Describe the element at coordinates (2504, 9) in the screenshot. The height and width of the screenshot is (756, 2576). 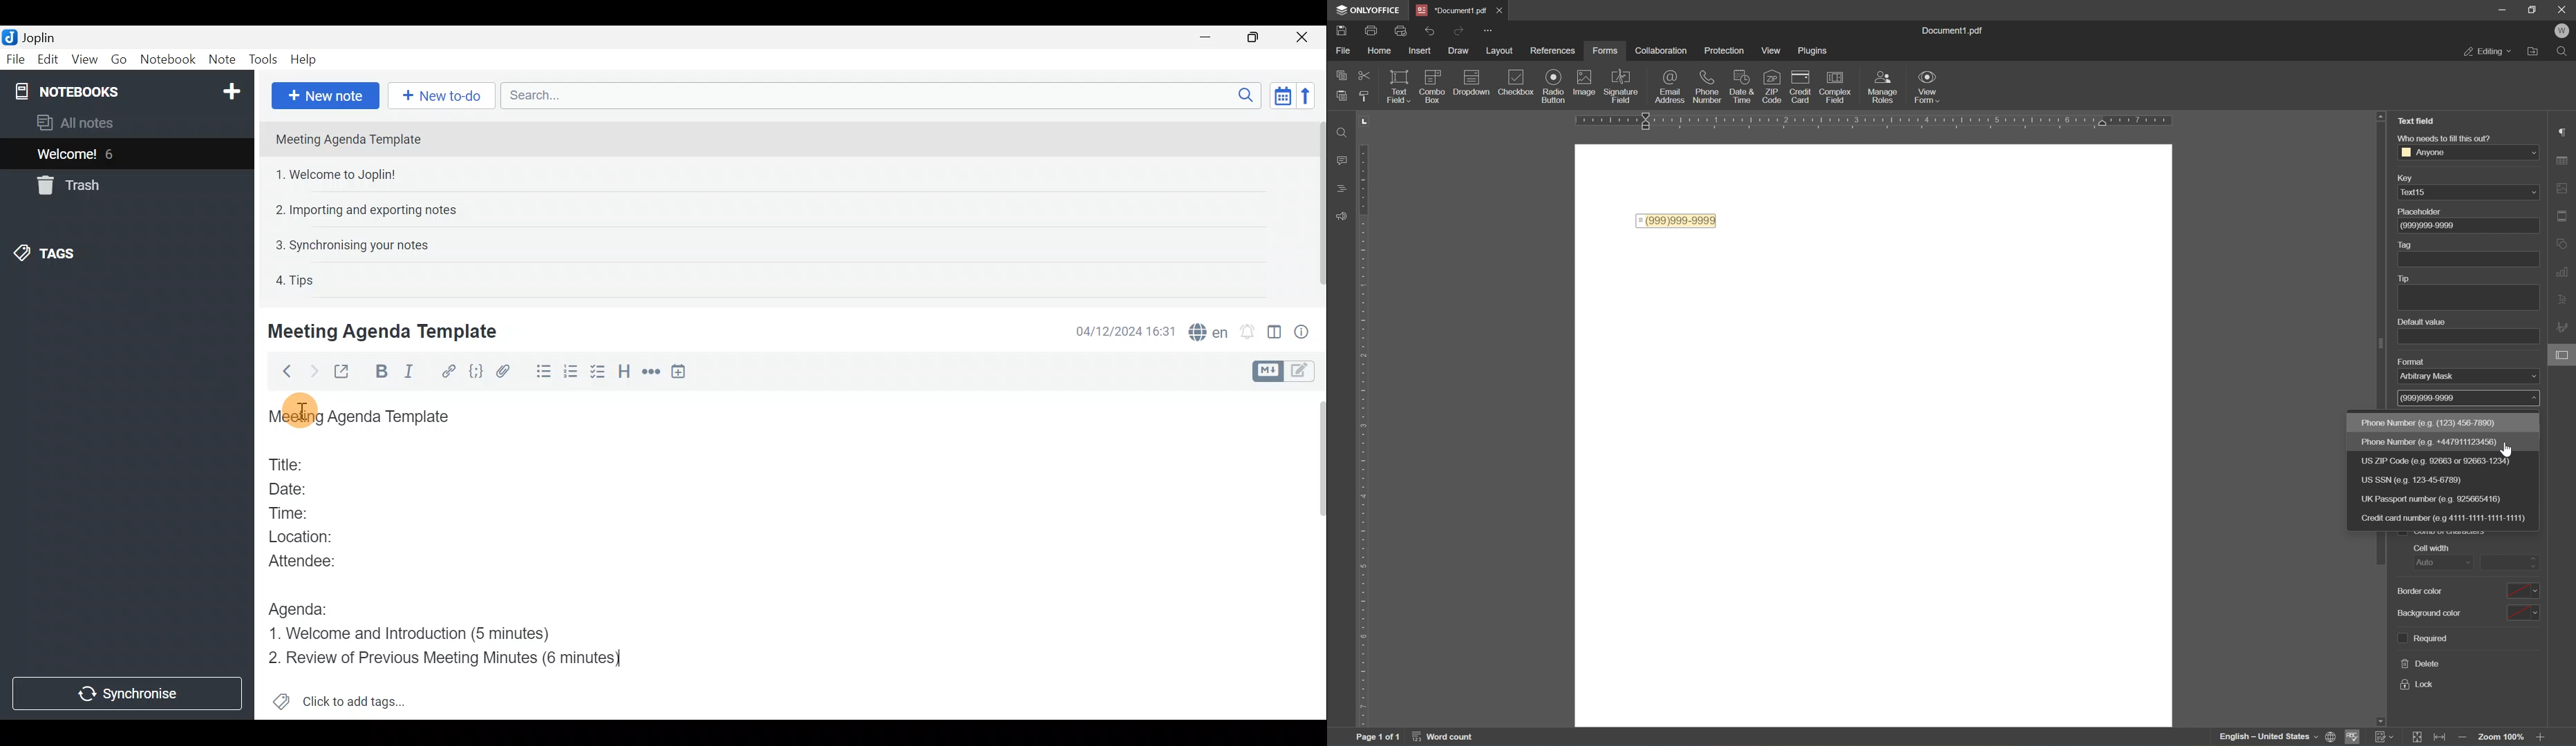
I see `minimize` at that location.